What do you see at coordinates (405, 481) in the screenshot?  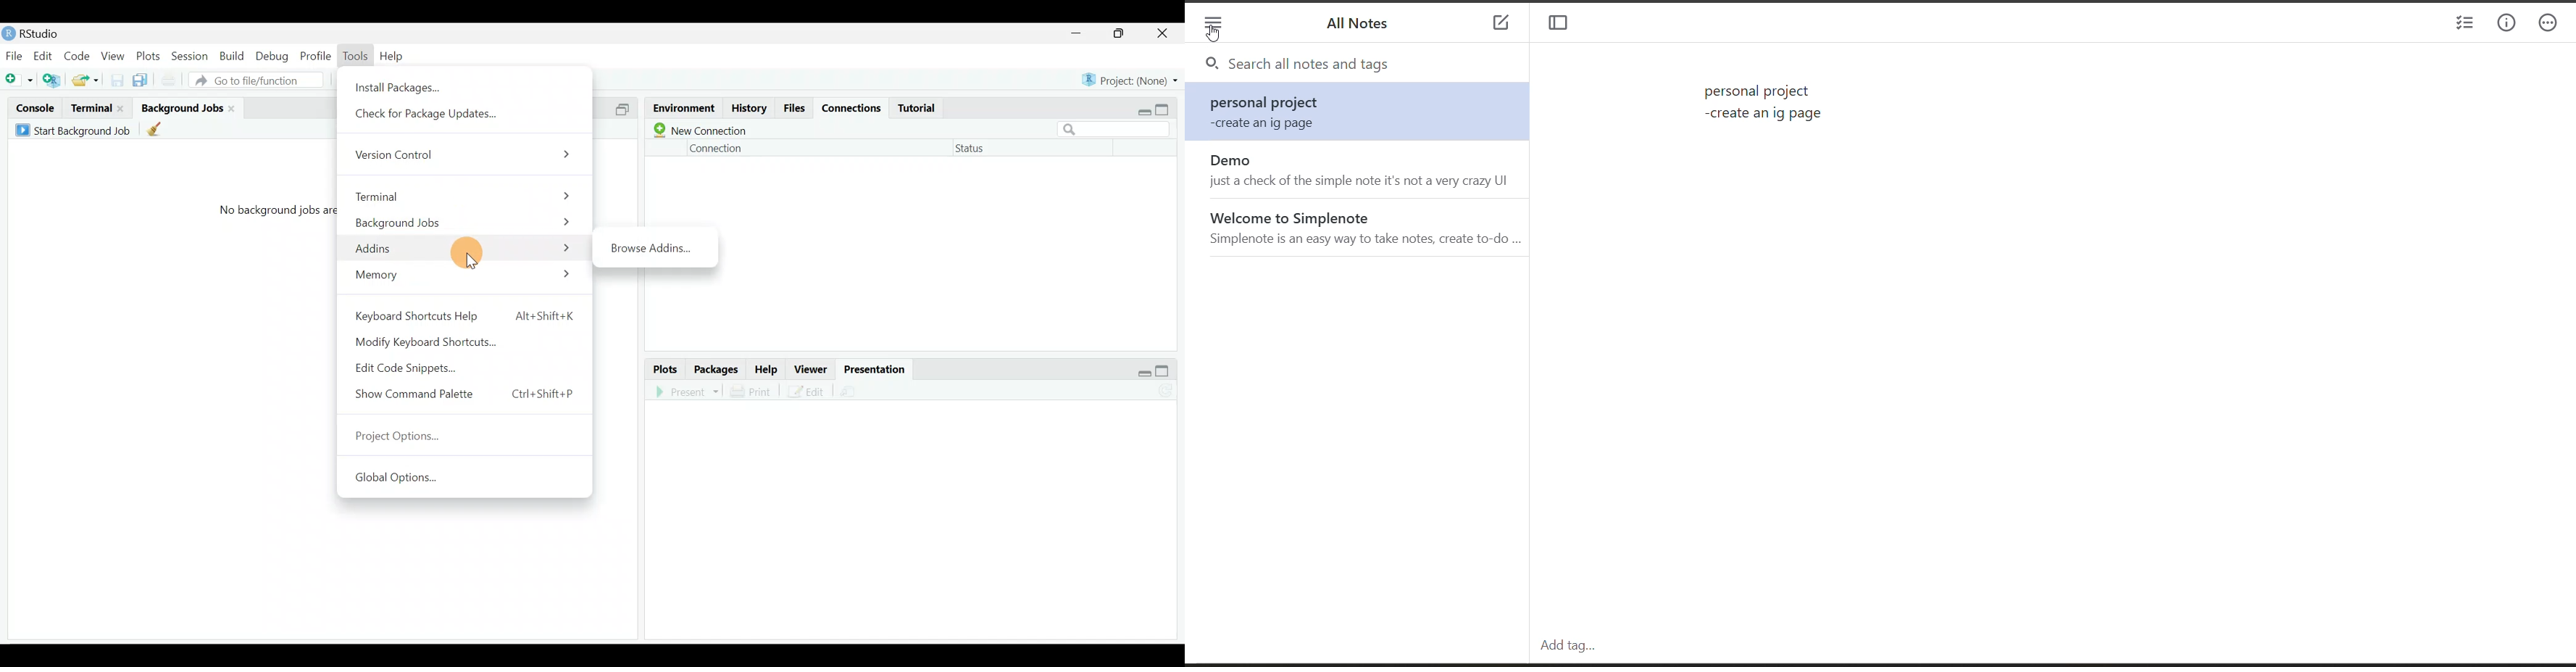 I see `Global Options...` at bounding box center [405, 481].